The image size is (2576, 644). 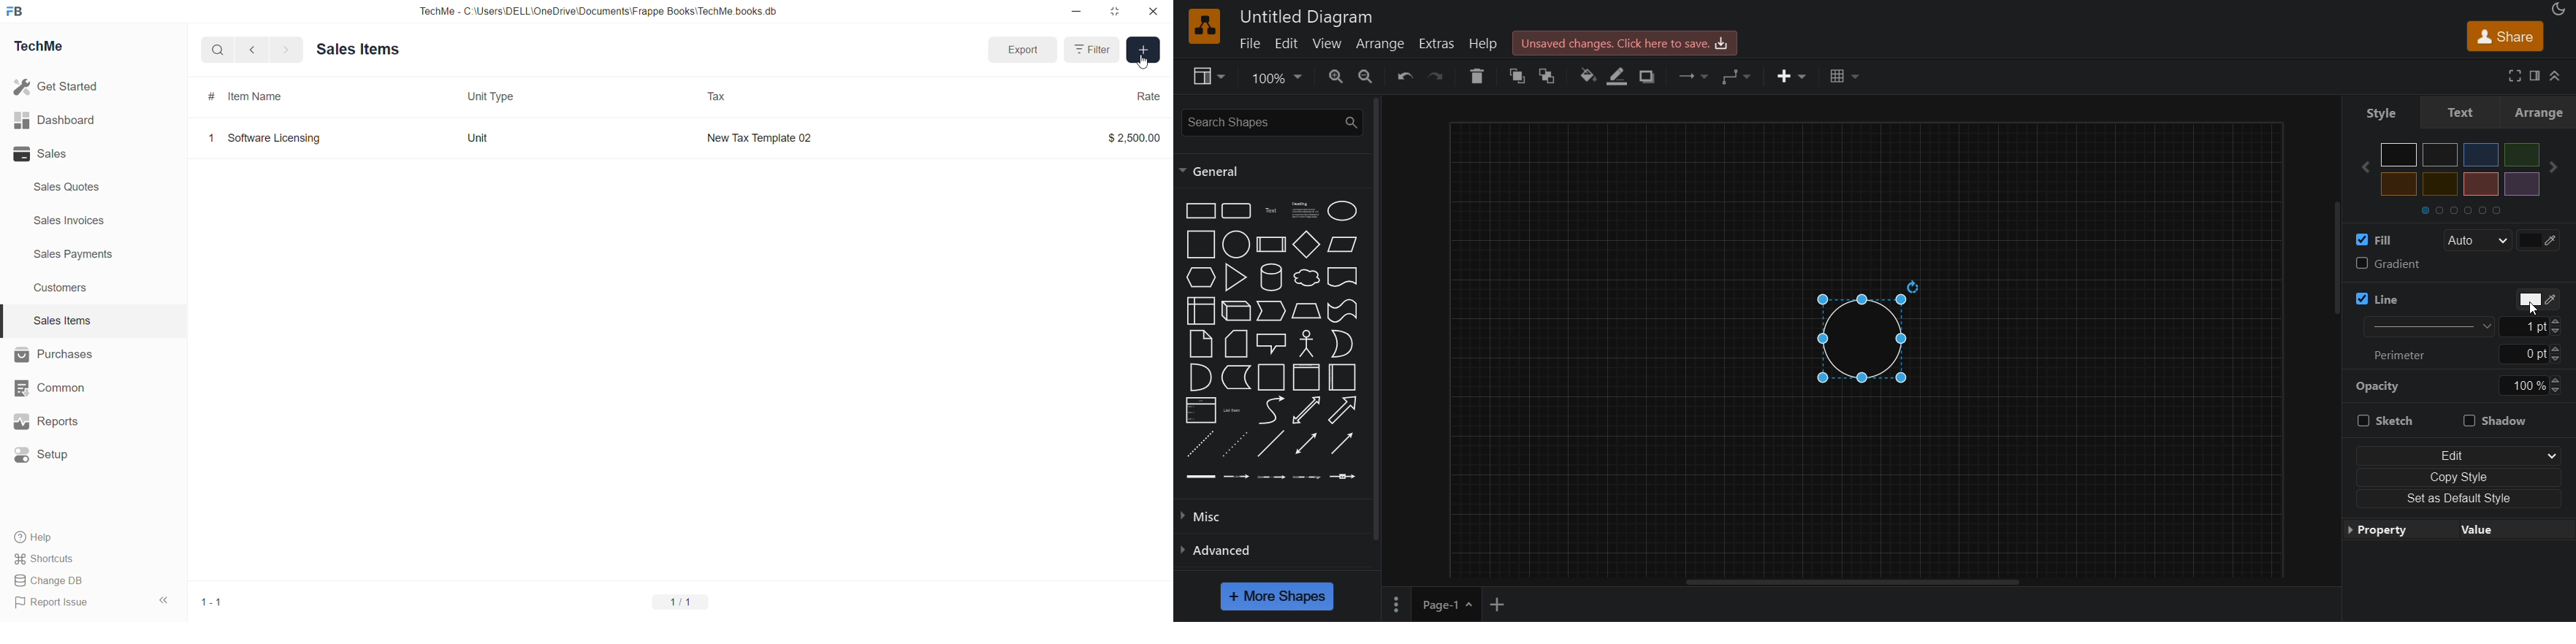 What do you see at coordinates (1343, 343) in the screenshot?
I see `or` at bounding box center [1343, 343].